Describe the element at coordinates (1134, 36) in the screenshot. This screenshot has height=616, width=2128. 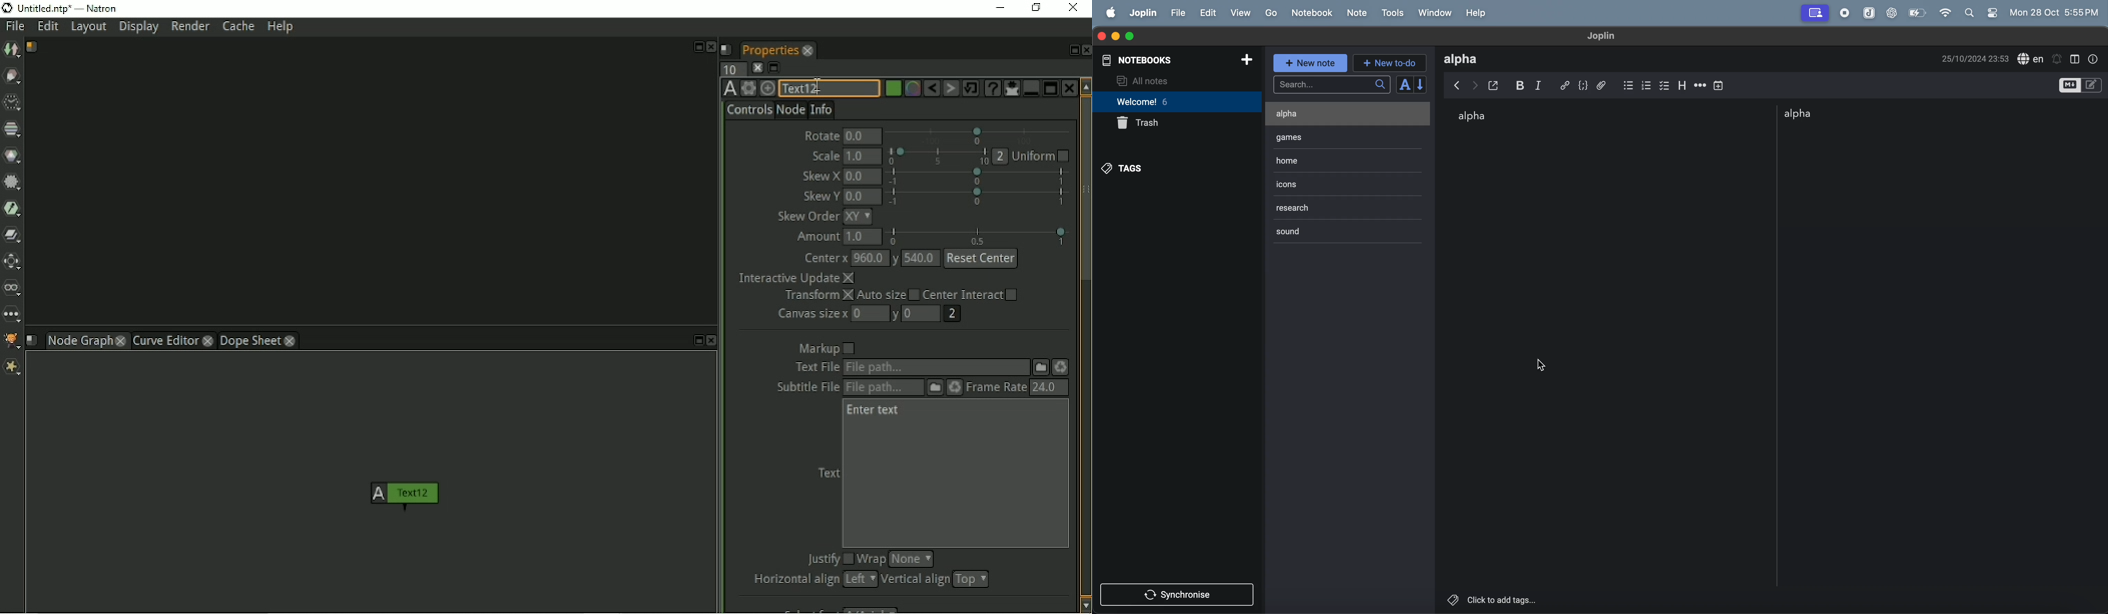
I see `maximize` at that location.